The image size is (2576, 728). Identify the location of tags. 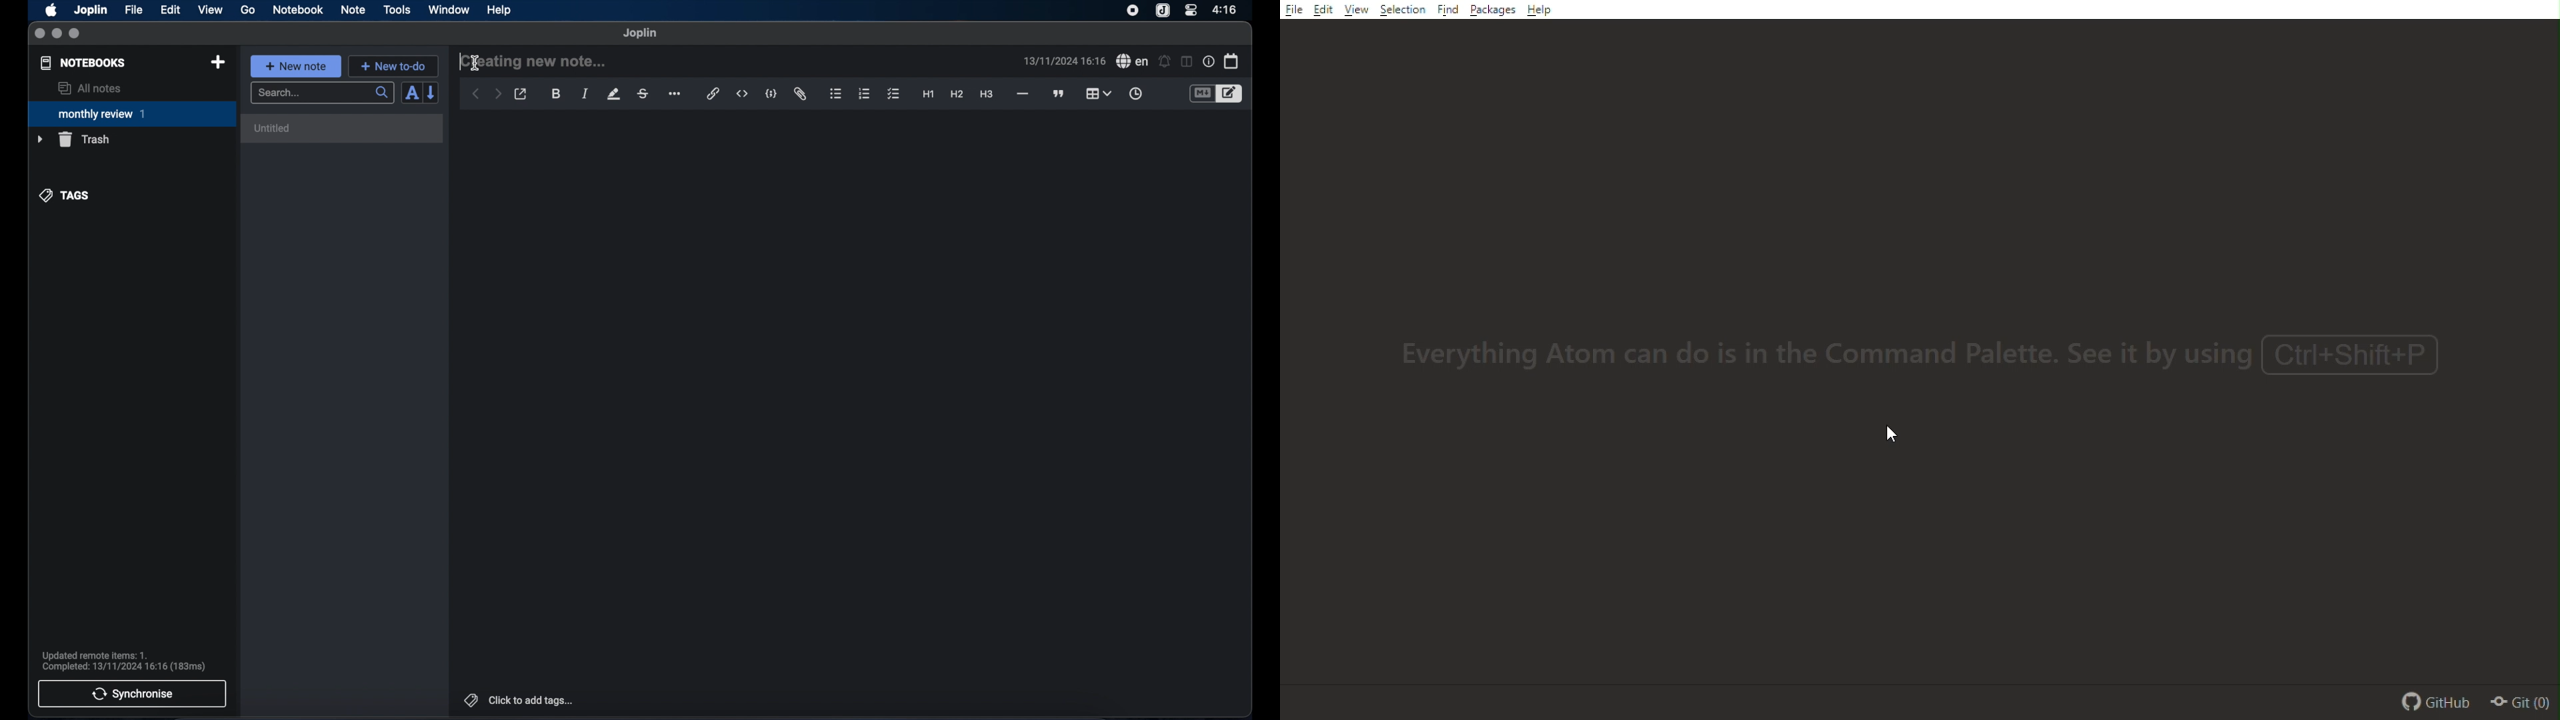
(65, 195).